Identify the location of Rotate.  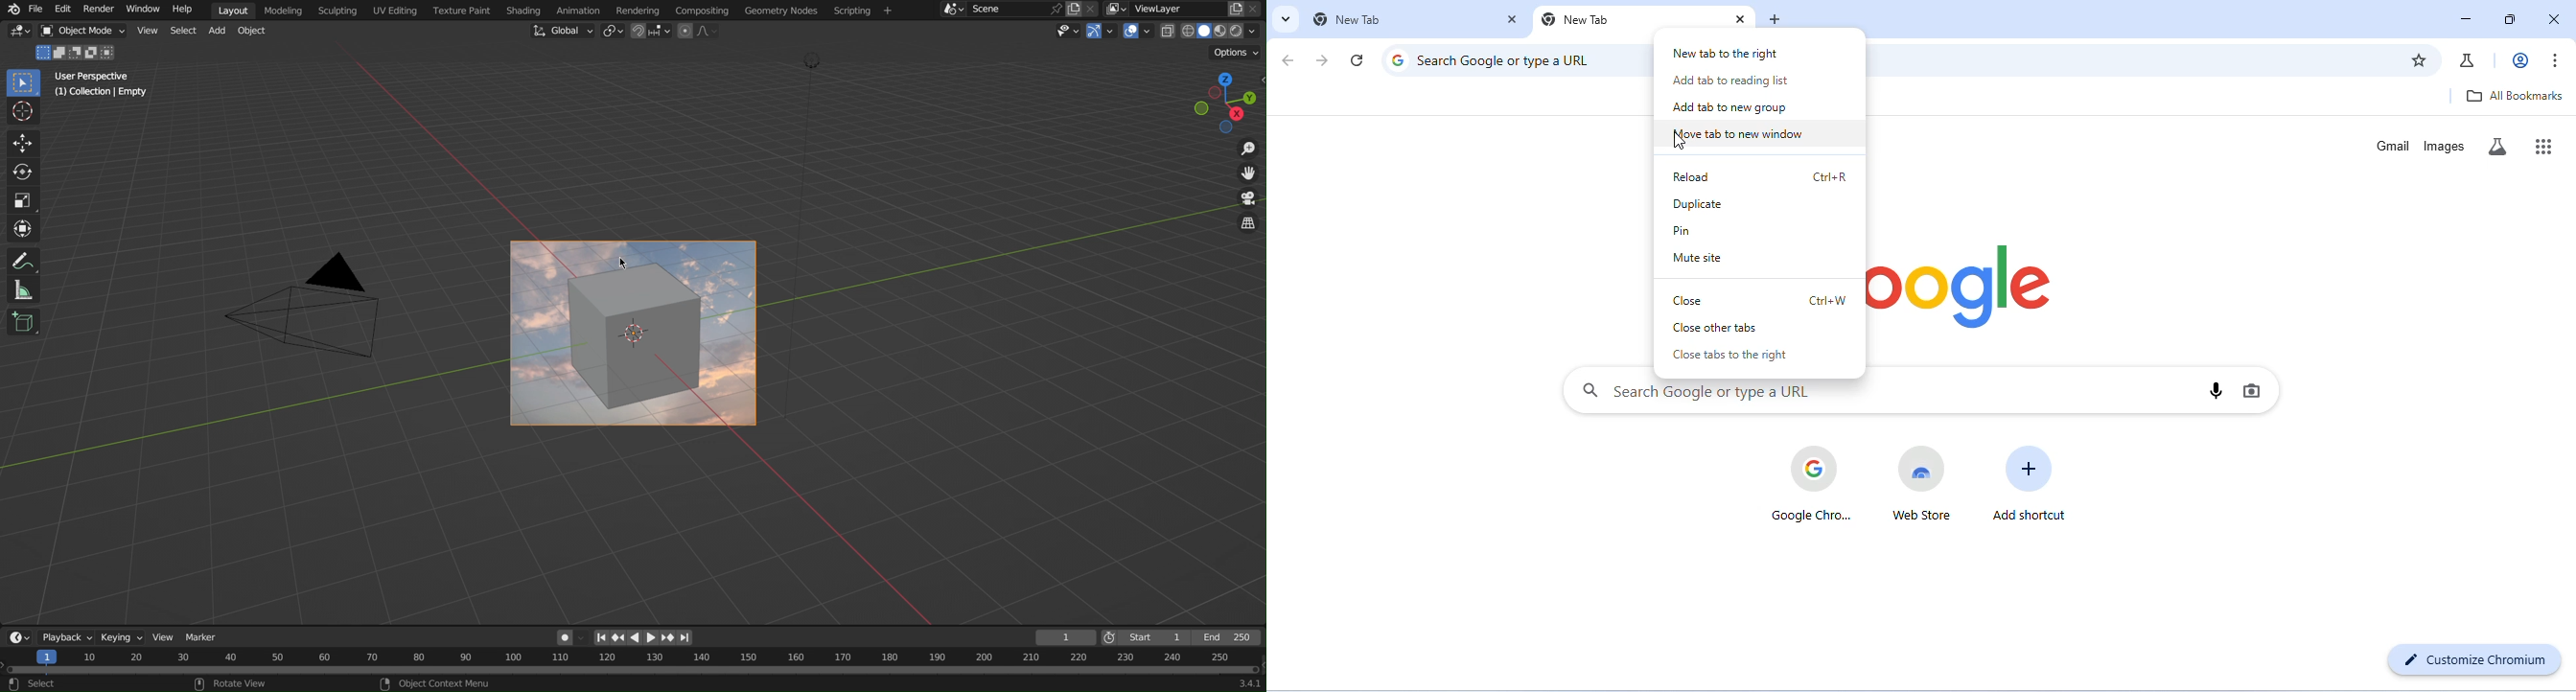
(20, 172).